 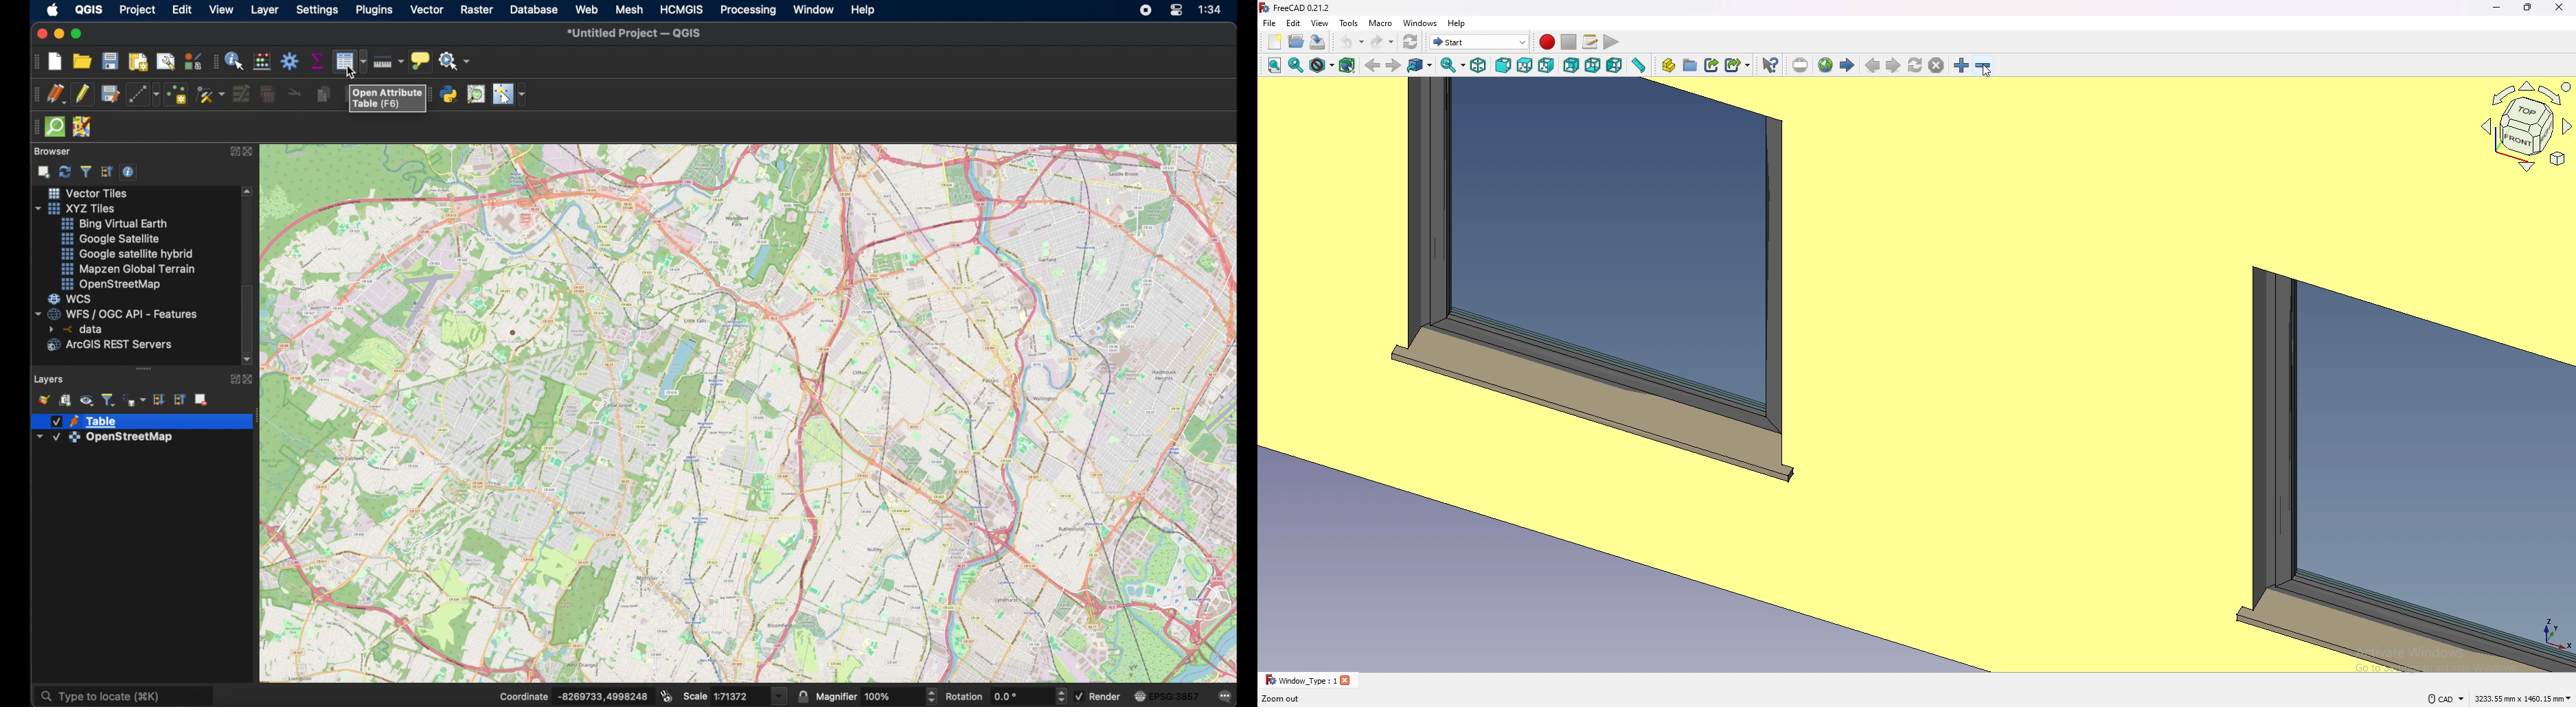 I want to click on isometric, so click(x=1478, y=65).